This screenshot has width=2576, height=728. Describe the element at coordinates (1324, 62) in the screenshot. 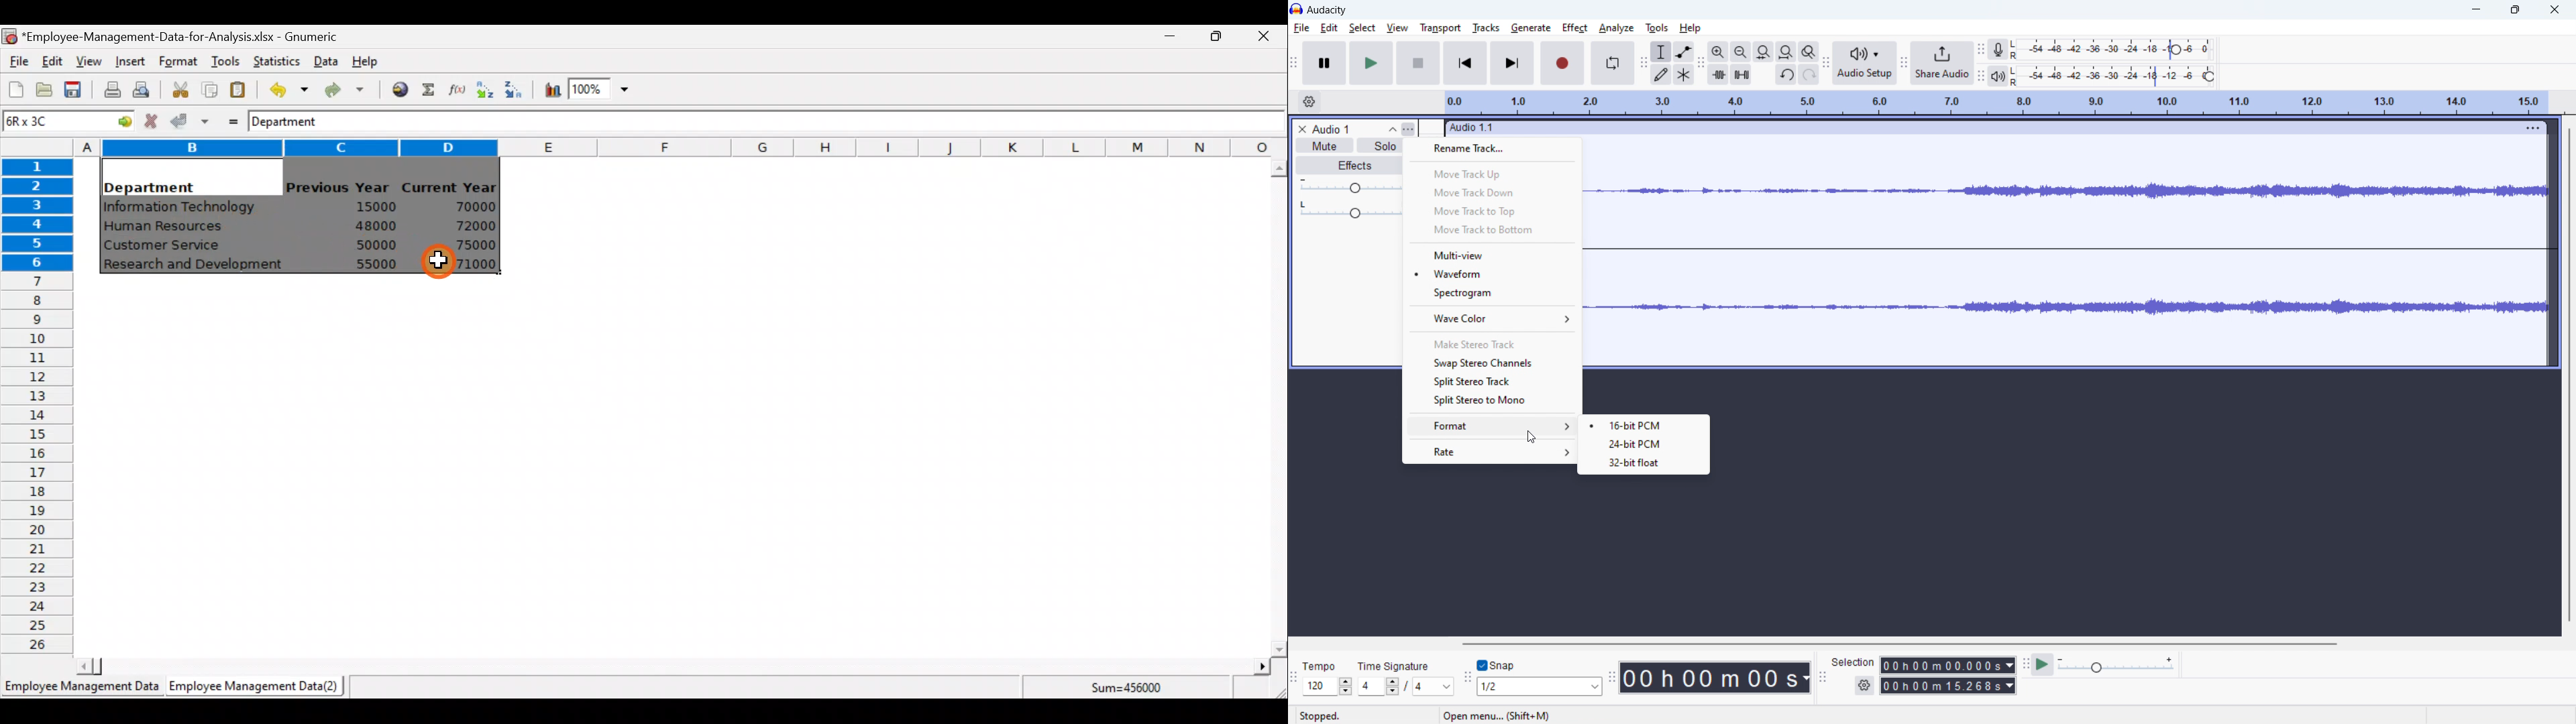

I see `pause` at that location.